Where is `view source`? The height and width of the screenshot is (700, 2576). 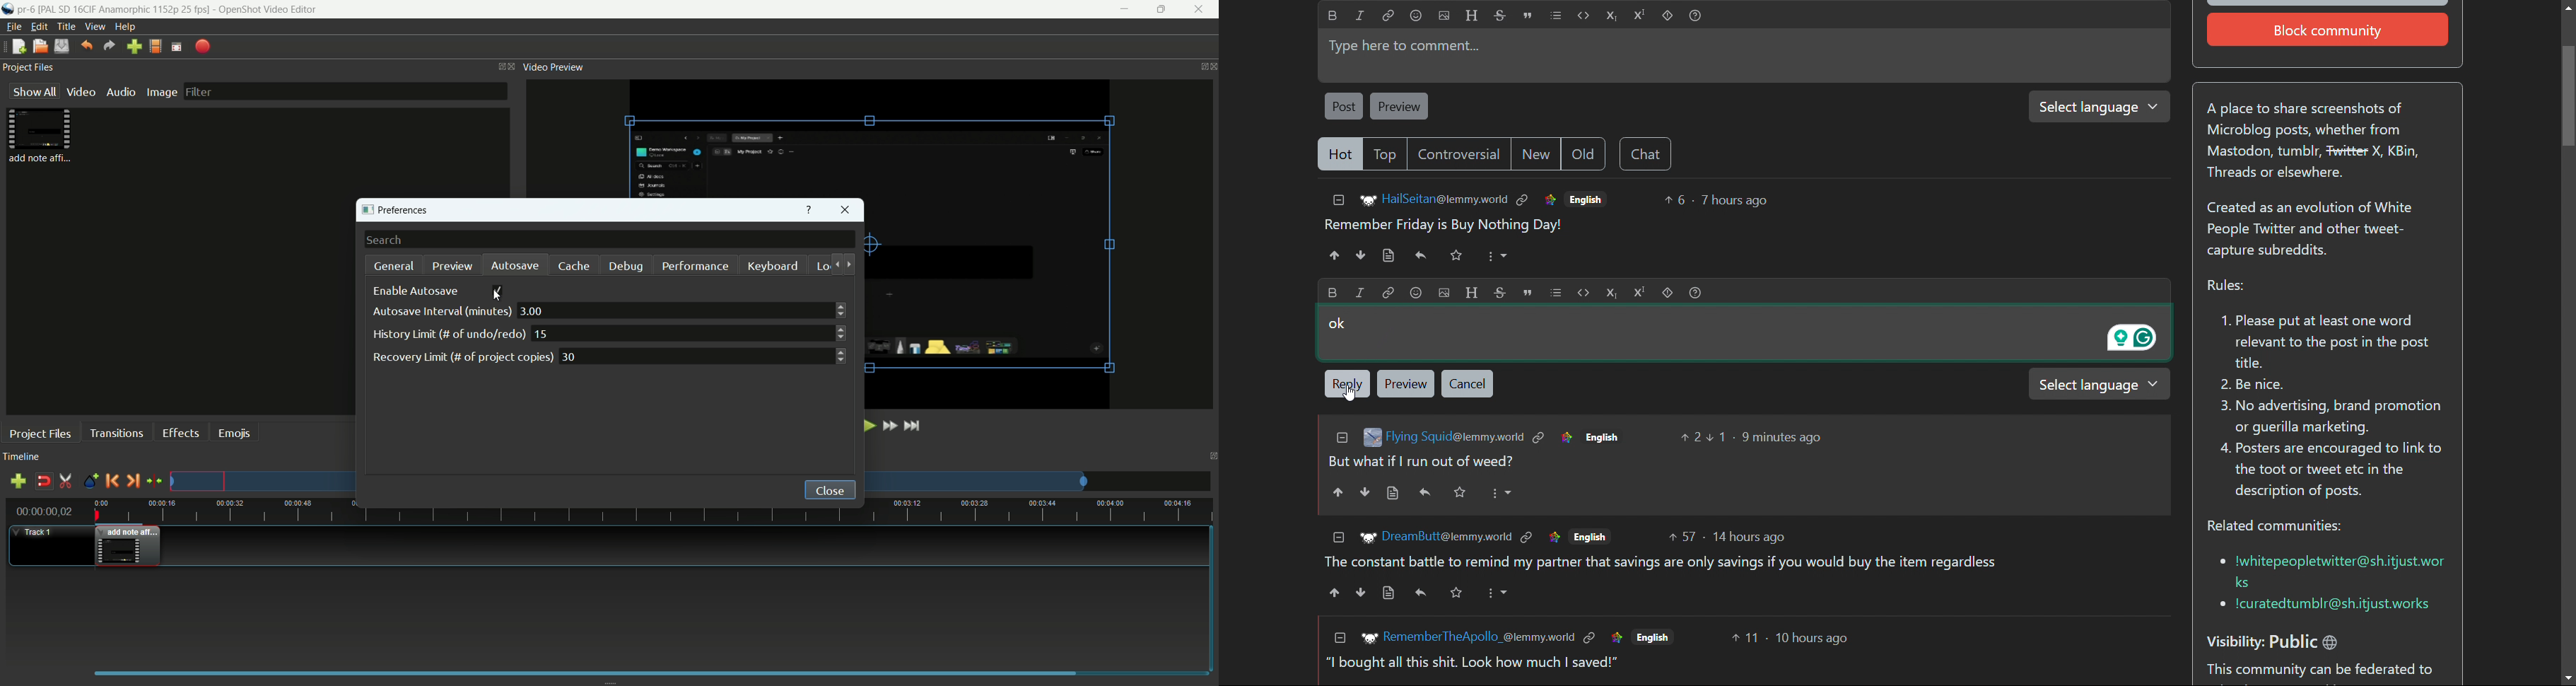 view source is located at coordinates (1393, 494).